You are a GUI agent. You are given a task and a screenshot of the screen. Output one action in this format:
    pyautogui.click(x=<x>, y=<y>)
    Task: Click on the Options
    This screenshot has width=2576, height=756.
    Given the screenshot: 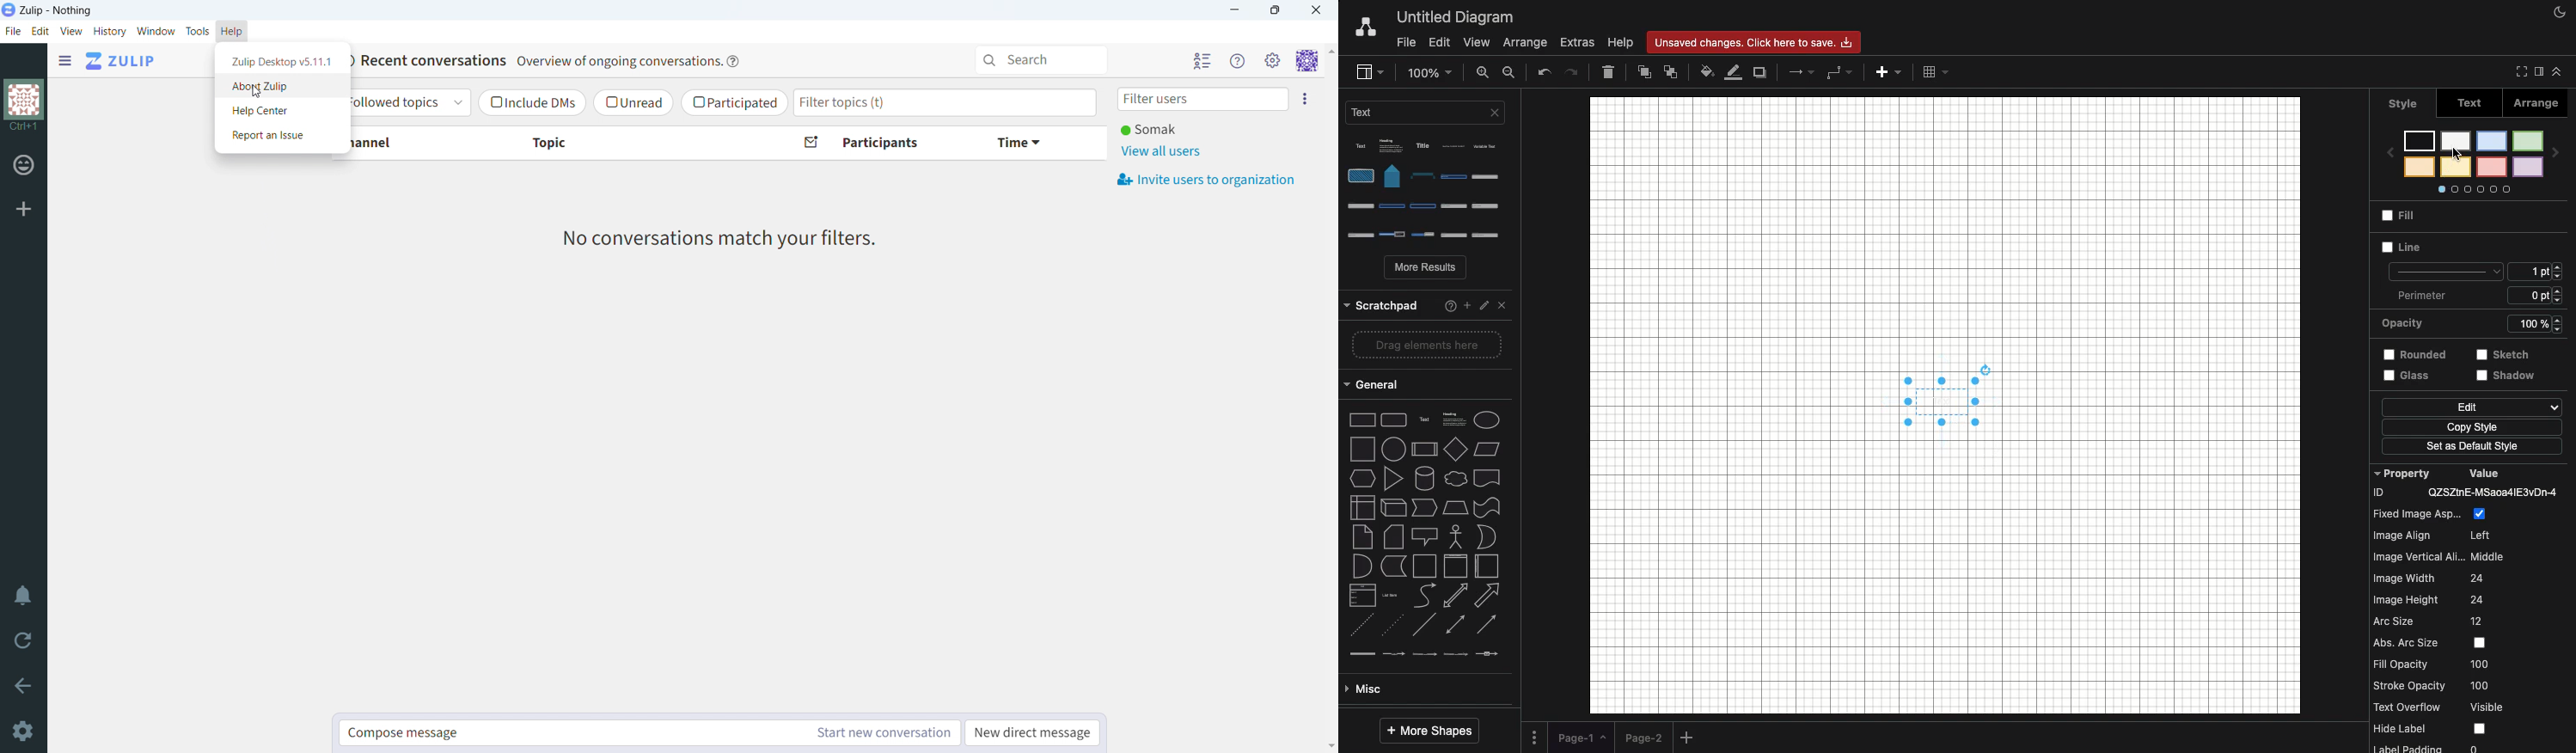 What is the action you would take?
    pyautogui.click(x=1534, y=736)
    